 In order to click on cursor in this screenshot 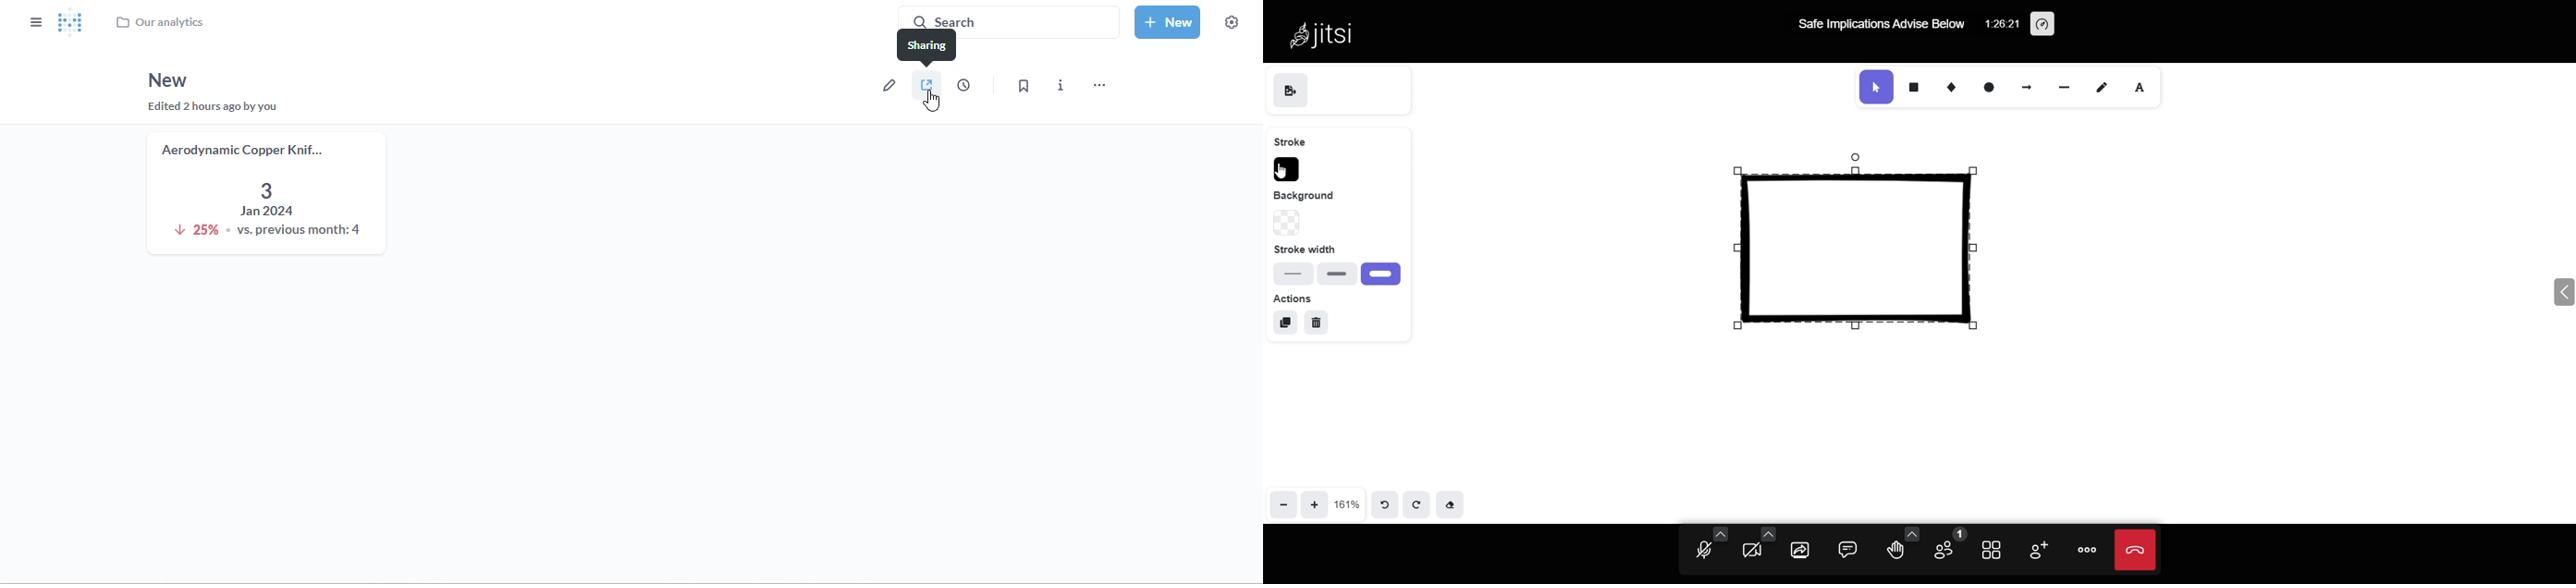, I will do `click(931, 102)`.